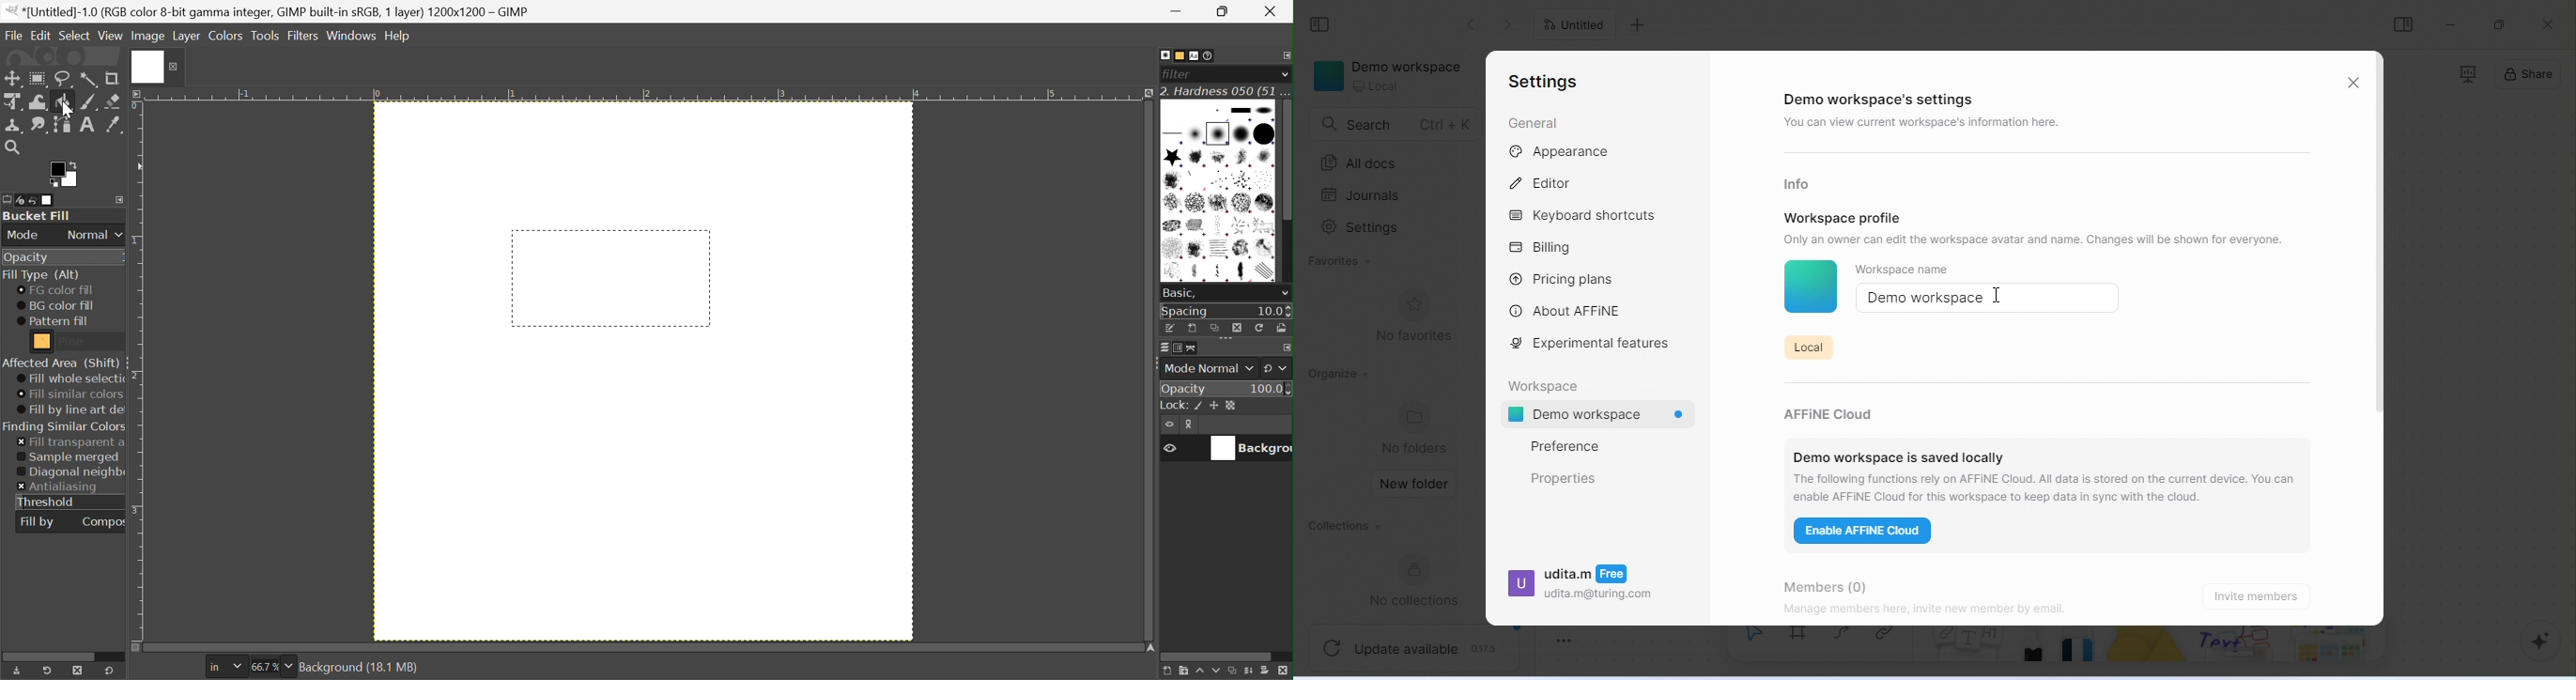 The width and height of the screenshot is (2576, 700). What do you see at coordinates (1565, 637) in the screenshot?
I see `toggle zoom` at bounding box center [1565, 637].